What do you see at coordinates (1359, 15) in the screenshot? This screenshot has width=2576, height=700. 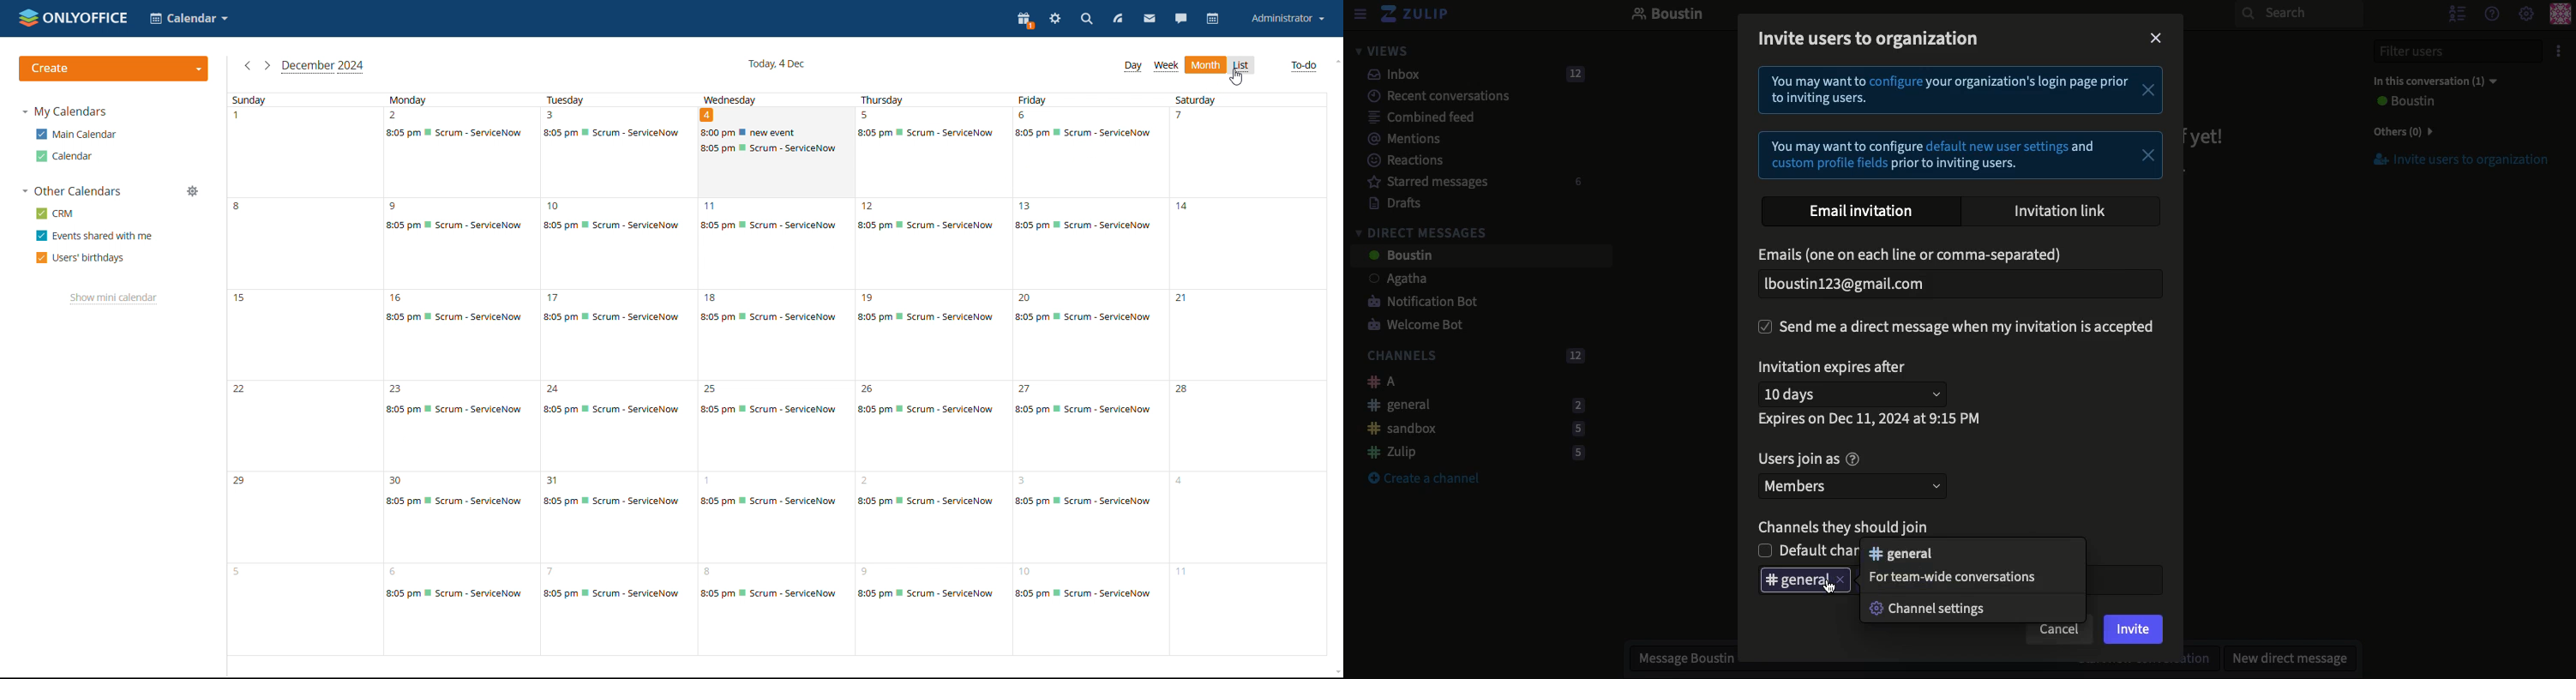 I see `View menu` at bounding box center [1359, 15].